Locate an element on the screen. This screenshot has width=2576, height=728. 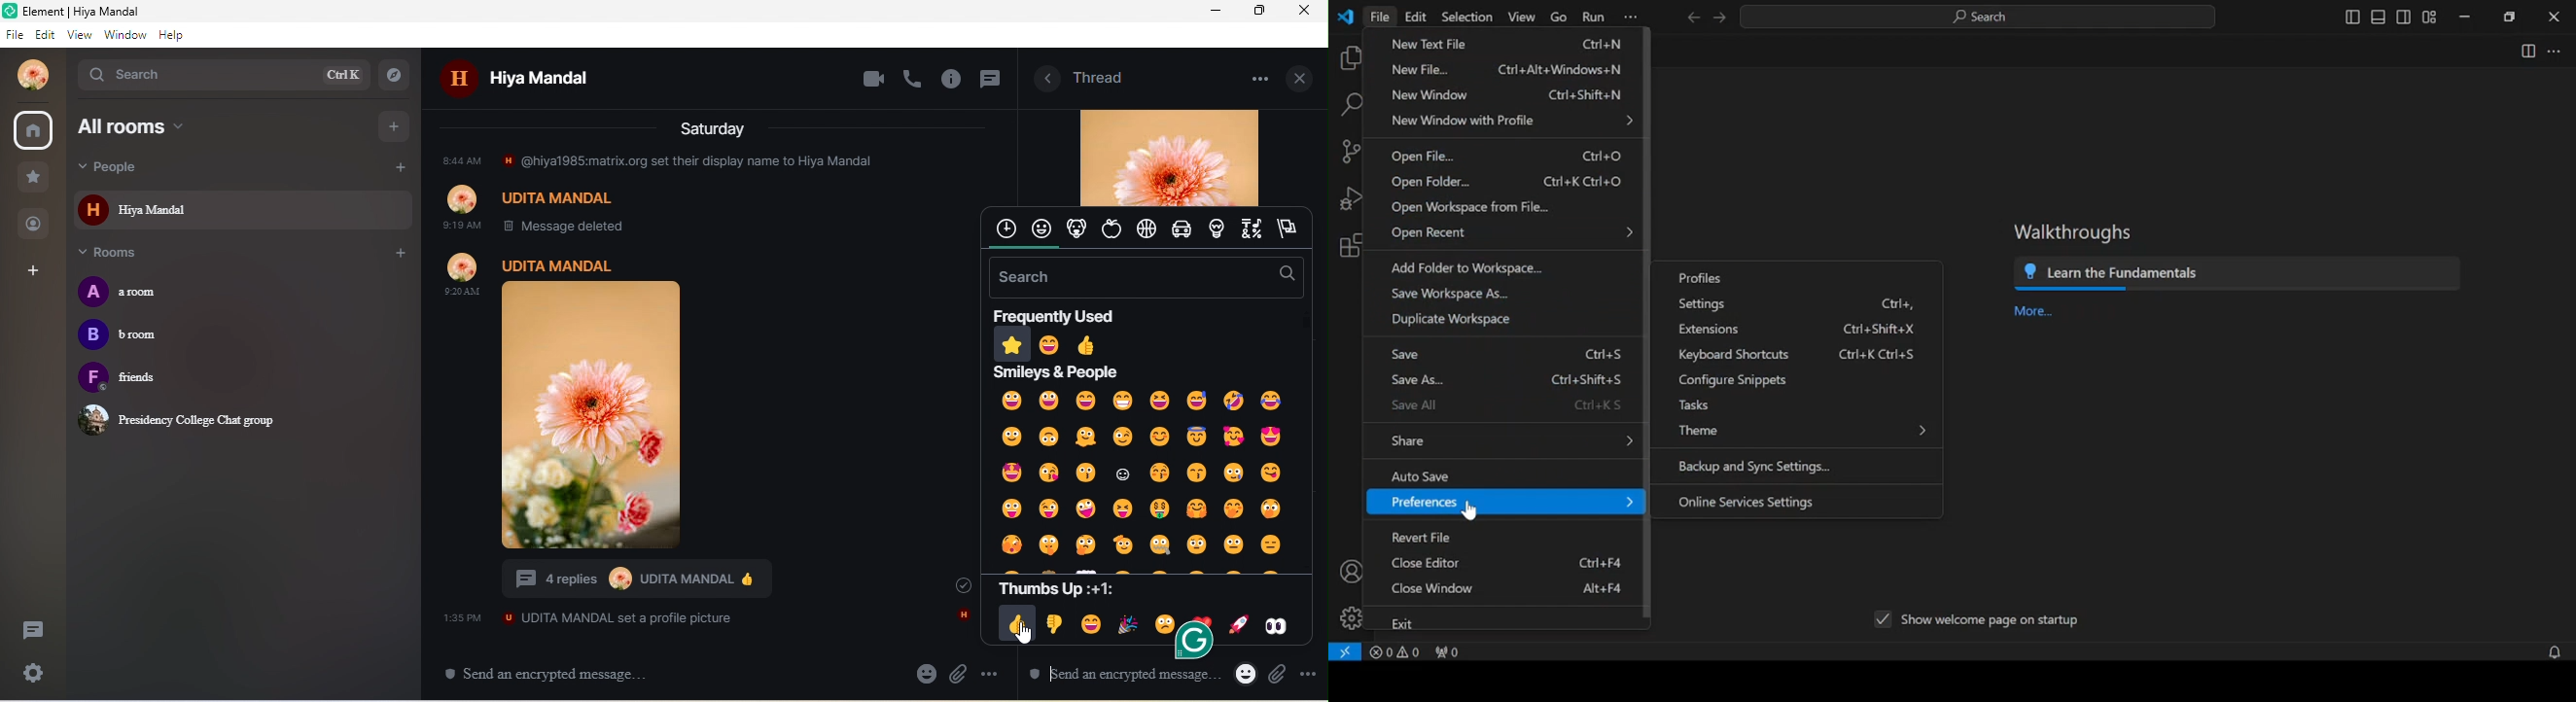
udita mandal set a profile picture is located at coordinates (588, 617).